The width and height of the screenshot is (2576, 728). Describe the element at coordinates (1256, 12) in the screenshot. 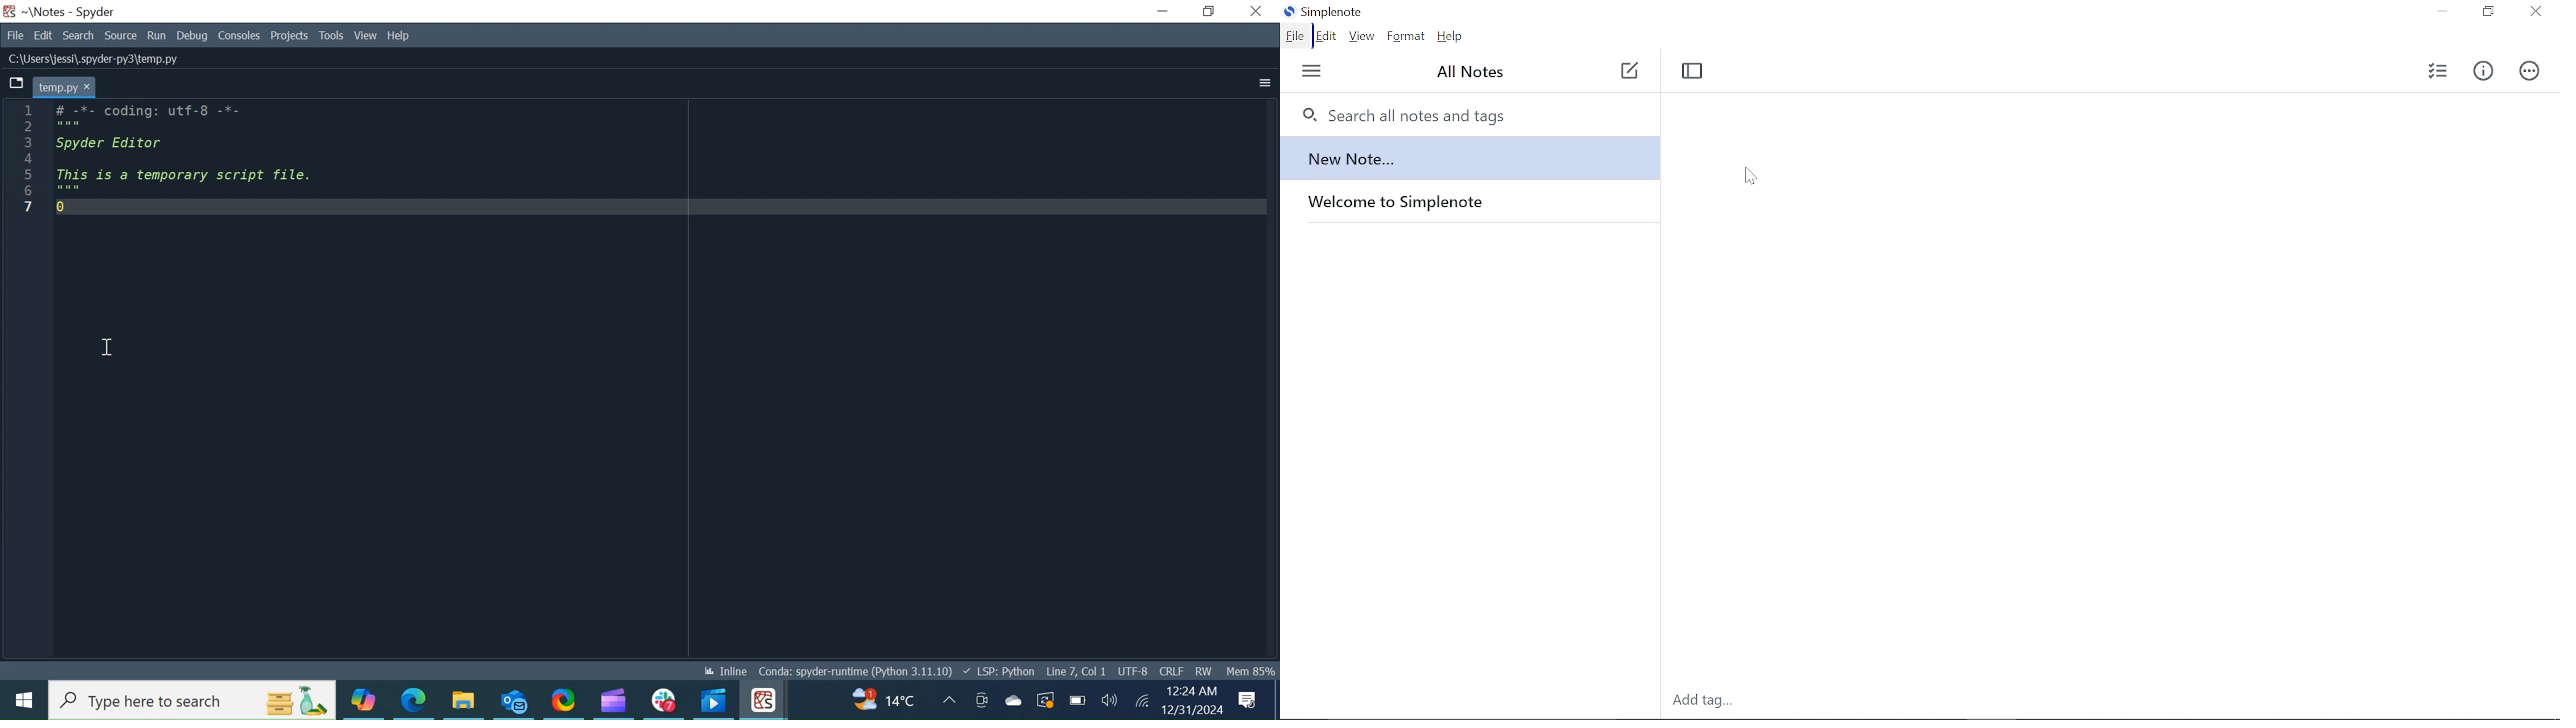

I see `Close` at that location.